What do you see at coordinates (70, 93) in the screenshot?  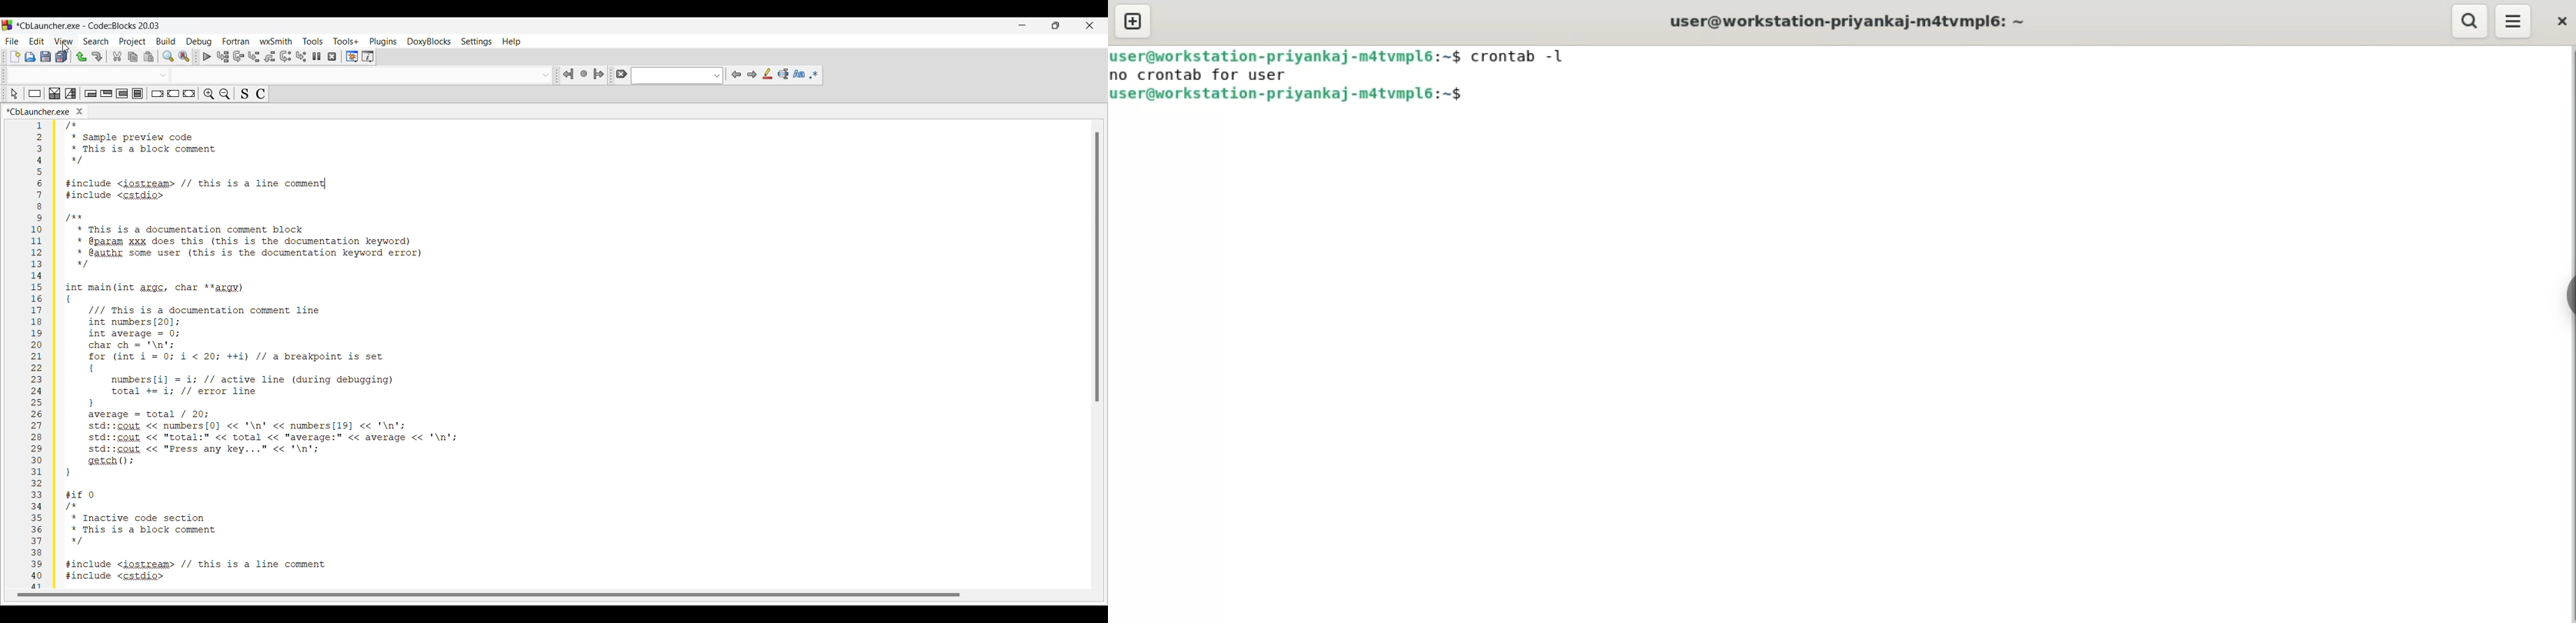 I see `Selection` at bounding box center [70, 93].